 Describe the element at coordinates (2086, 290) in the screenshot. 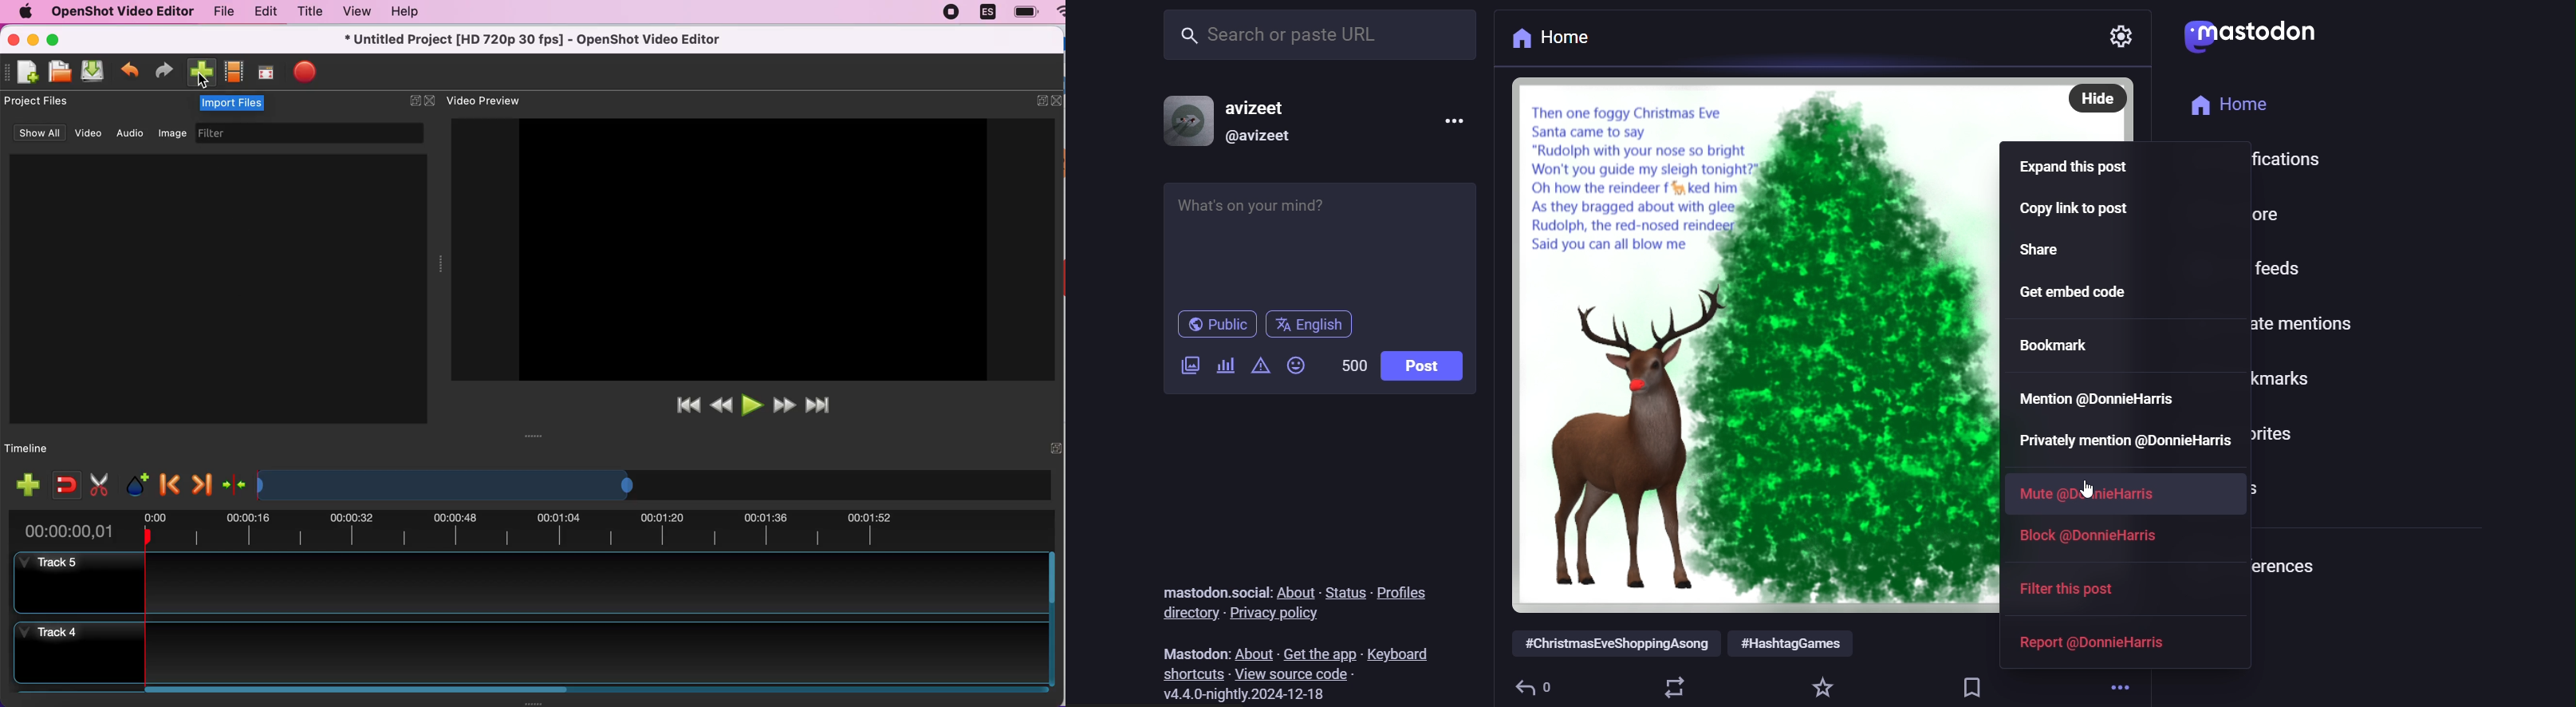

I see `get embed code` at that location.